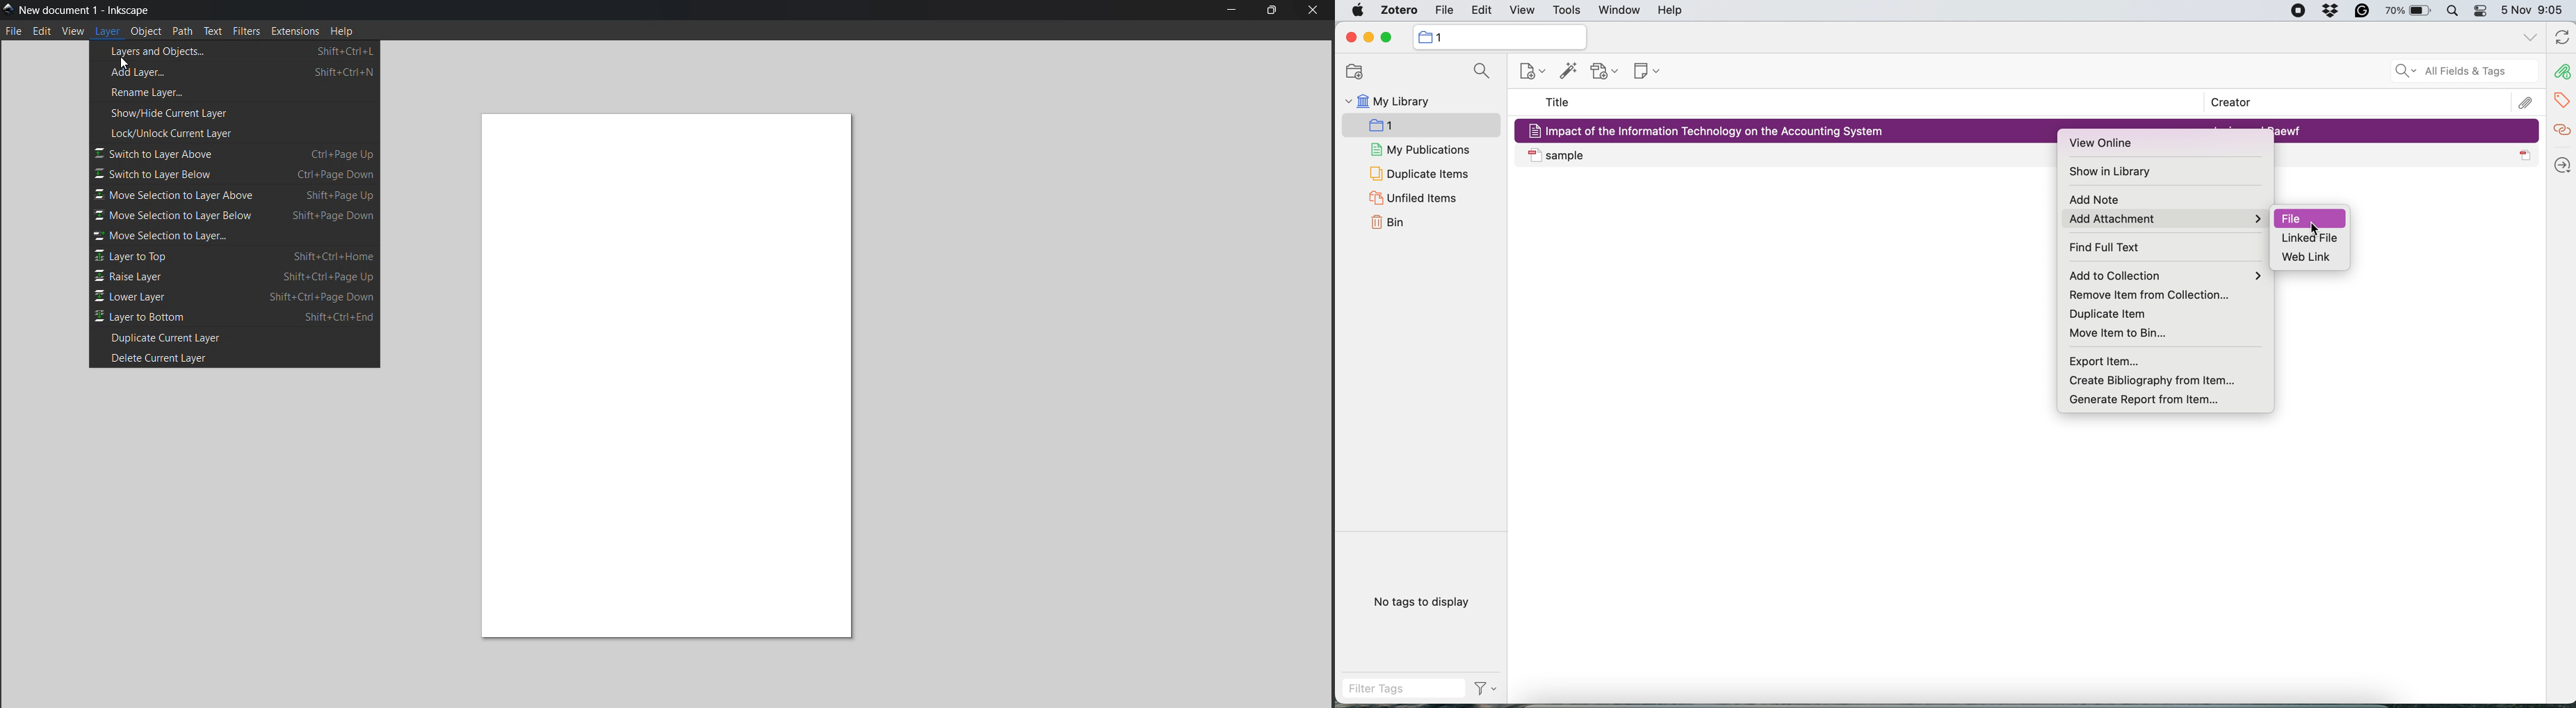  What do you see at coordinates (1788, 156) in the screenshot?
I see `sample` at bounding box center [1788, 156].